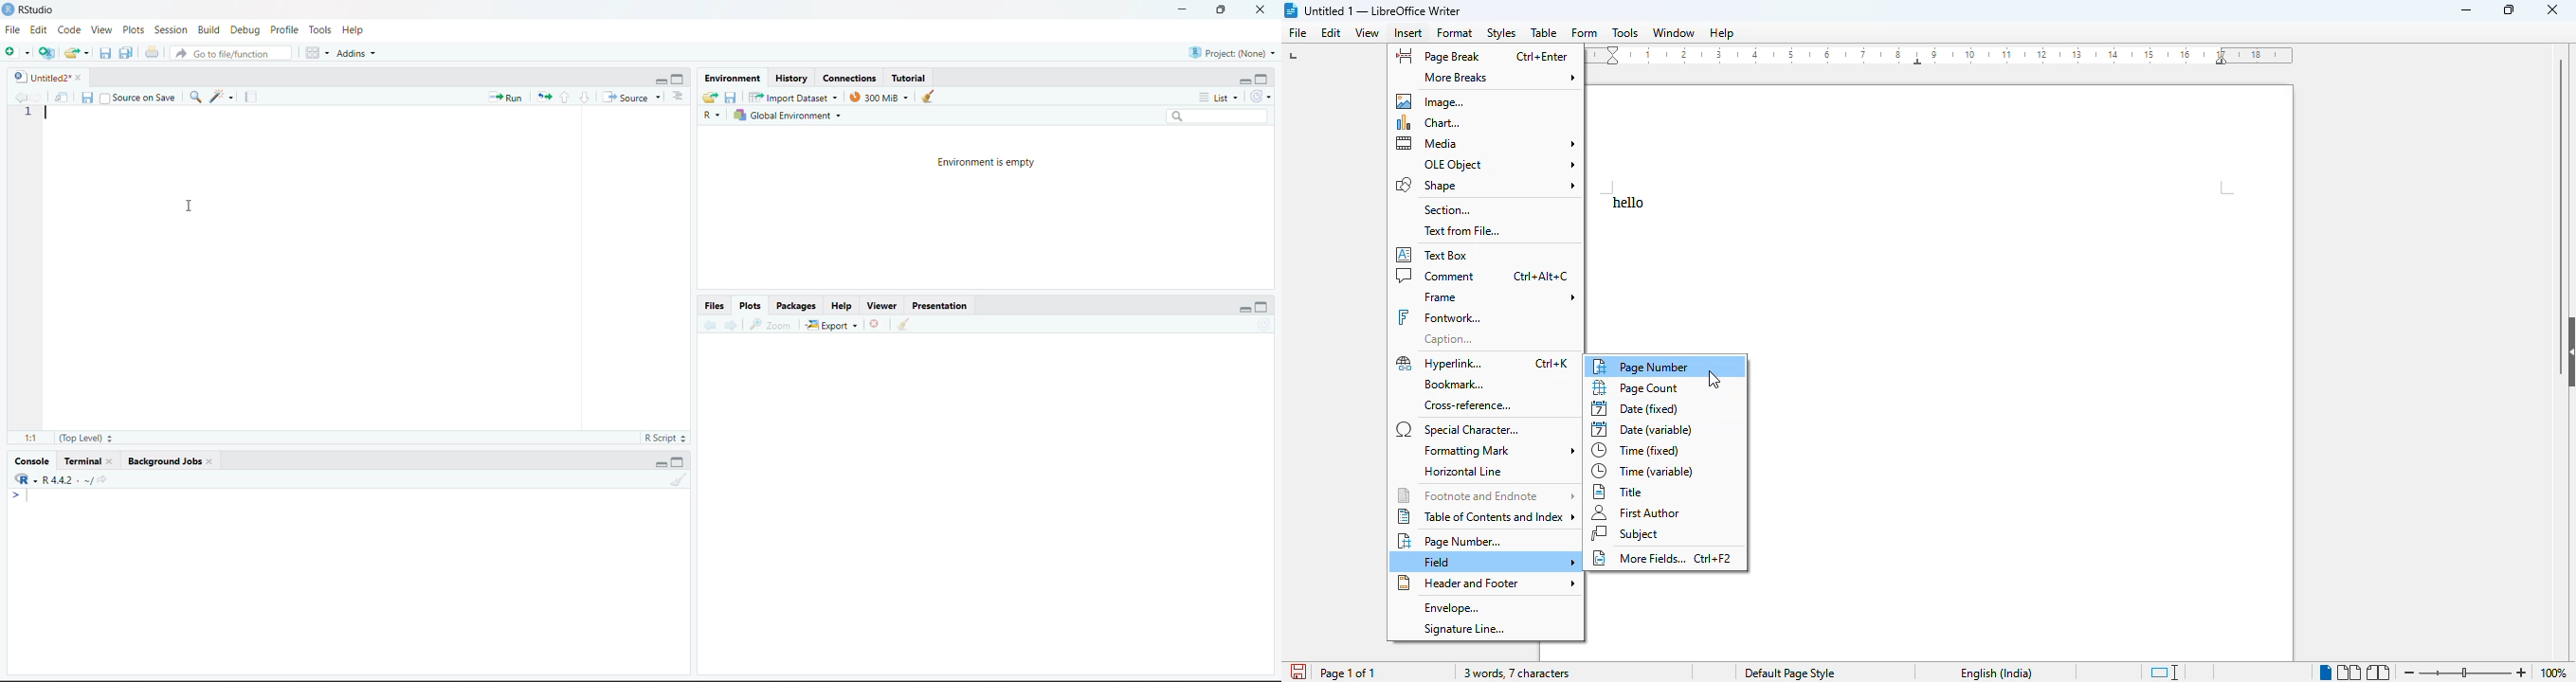 The image size is (2576, 700). Describe the element at coordinates (1498, 297) in the screenshot. I see `frame` at that location.